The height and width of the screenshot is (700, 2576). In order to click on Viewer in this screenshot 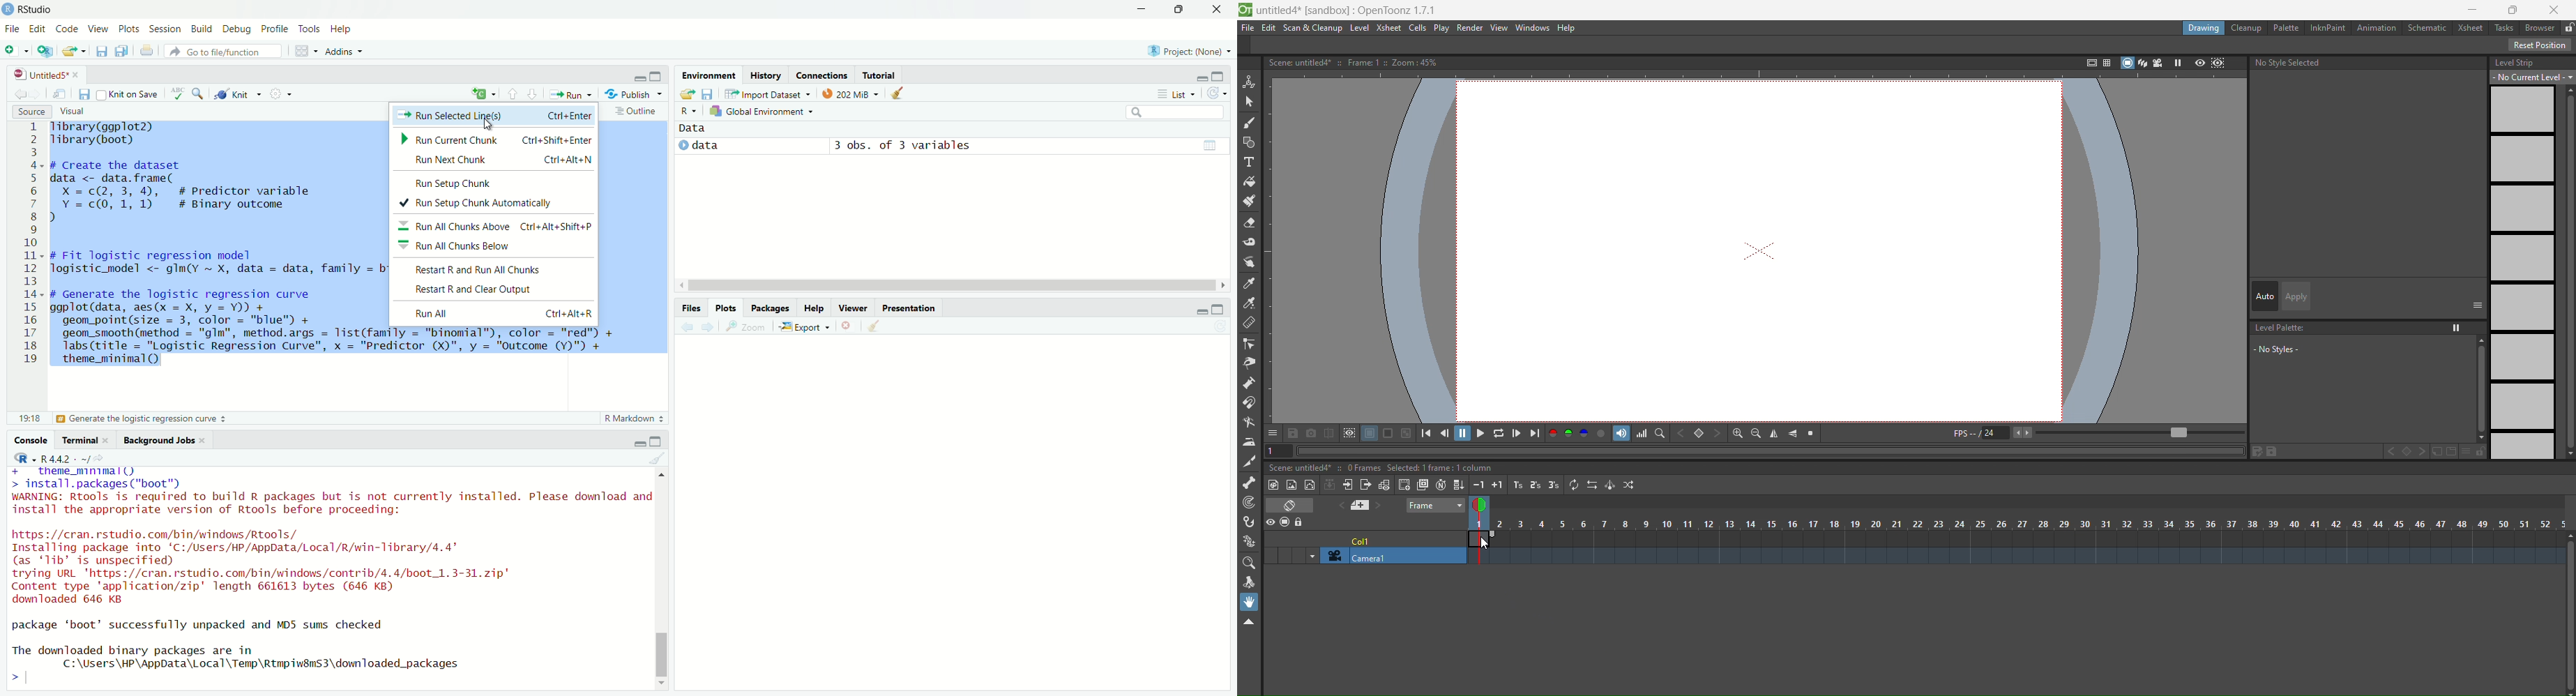, I will do `click(853, 307)`.